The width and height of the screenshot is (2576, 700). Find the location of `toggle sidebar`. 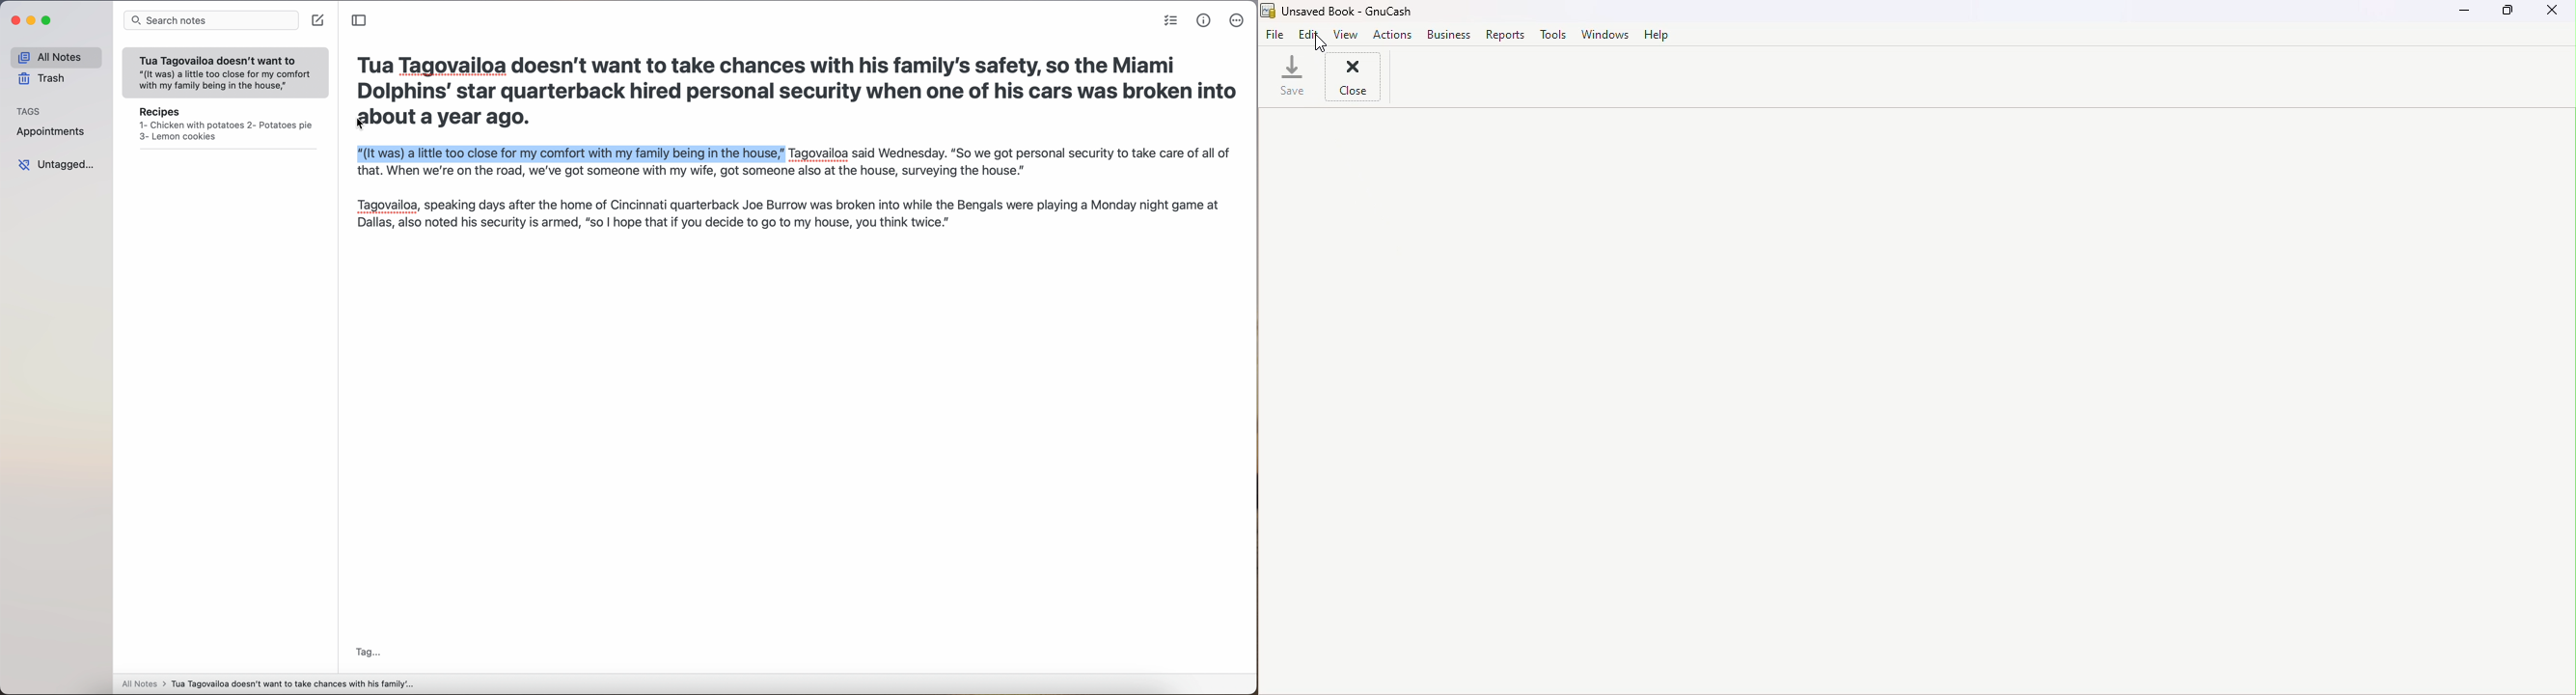

toggle sidebar is located at coordinates (360, 20).